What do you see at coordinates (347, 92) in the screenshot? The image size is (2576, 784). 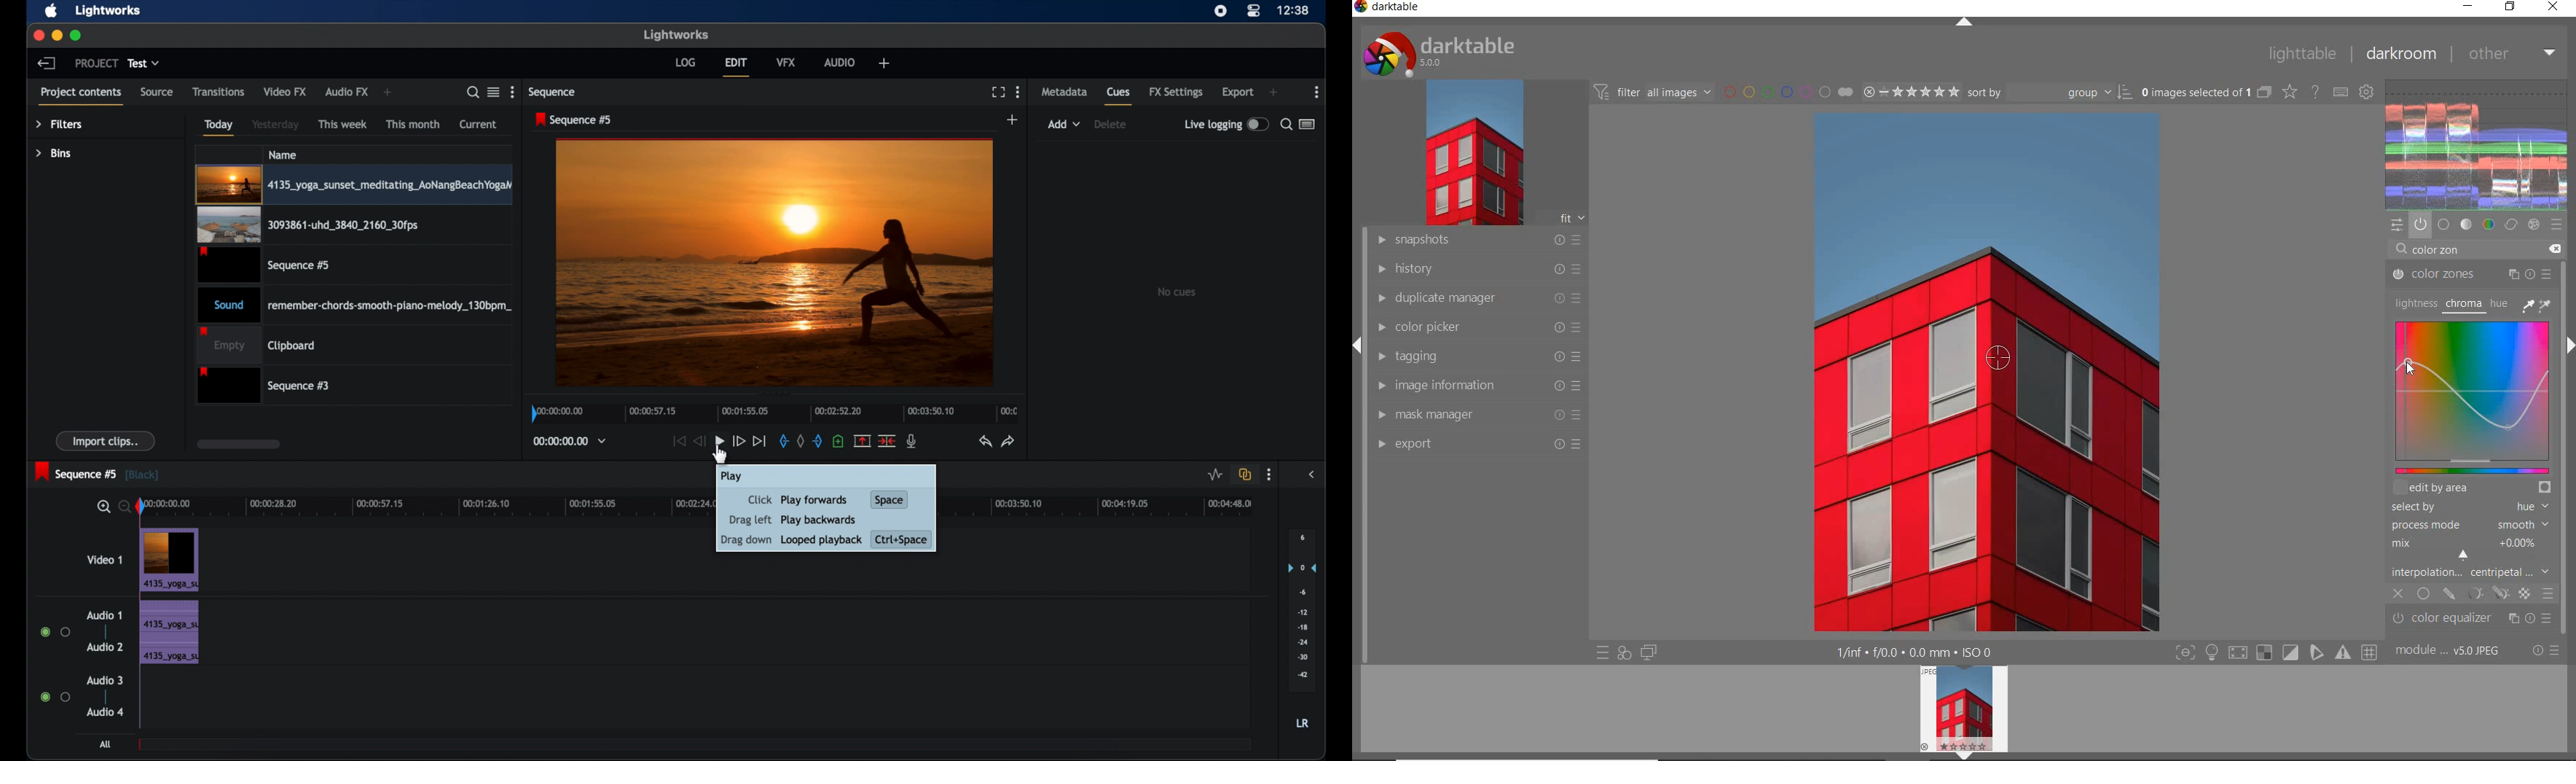 I see `audio fx` at bounding box center [347, 92].